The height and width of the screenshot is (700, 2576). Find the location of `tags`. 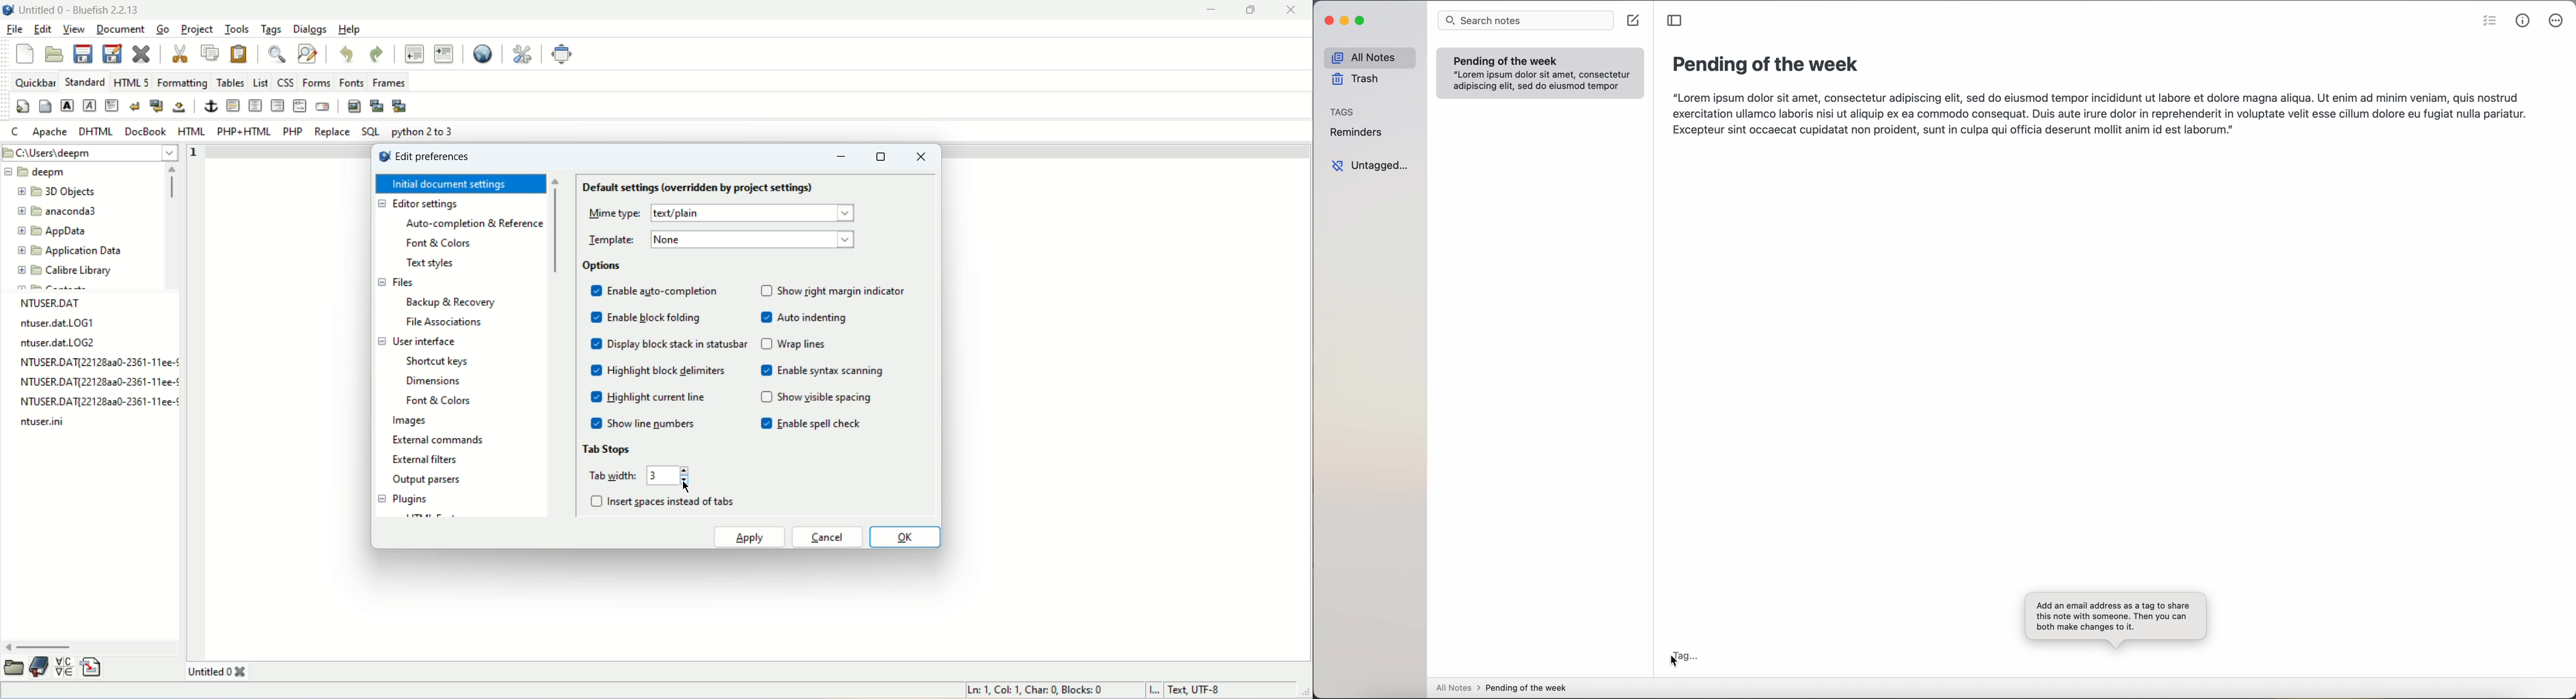

tags is located at coordinates (1342, 111).